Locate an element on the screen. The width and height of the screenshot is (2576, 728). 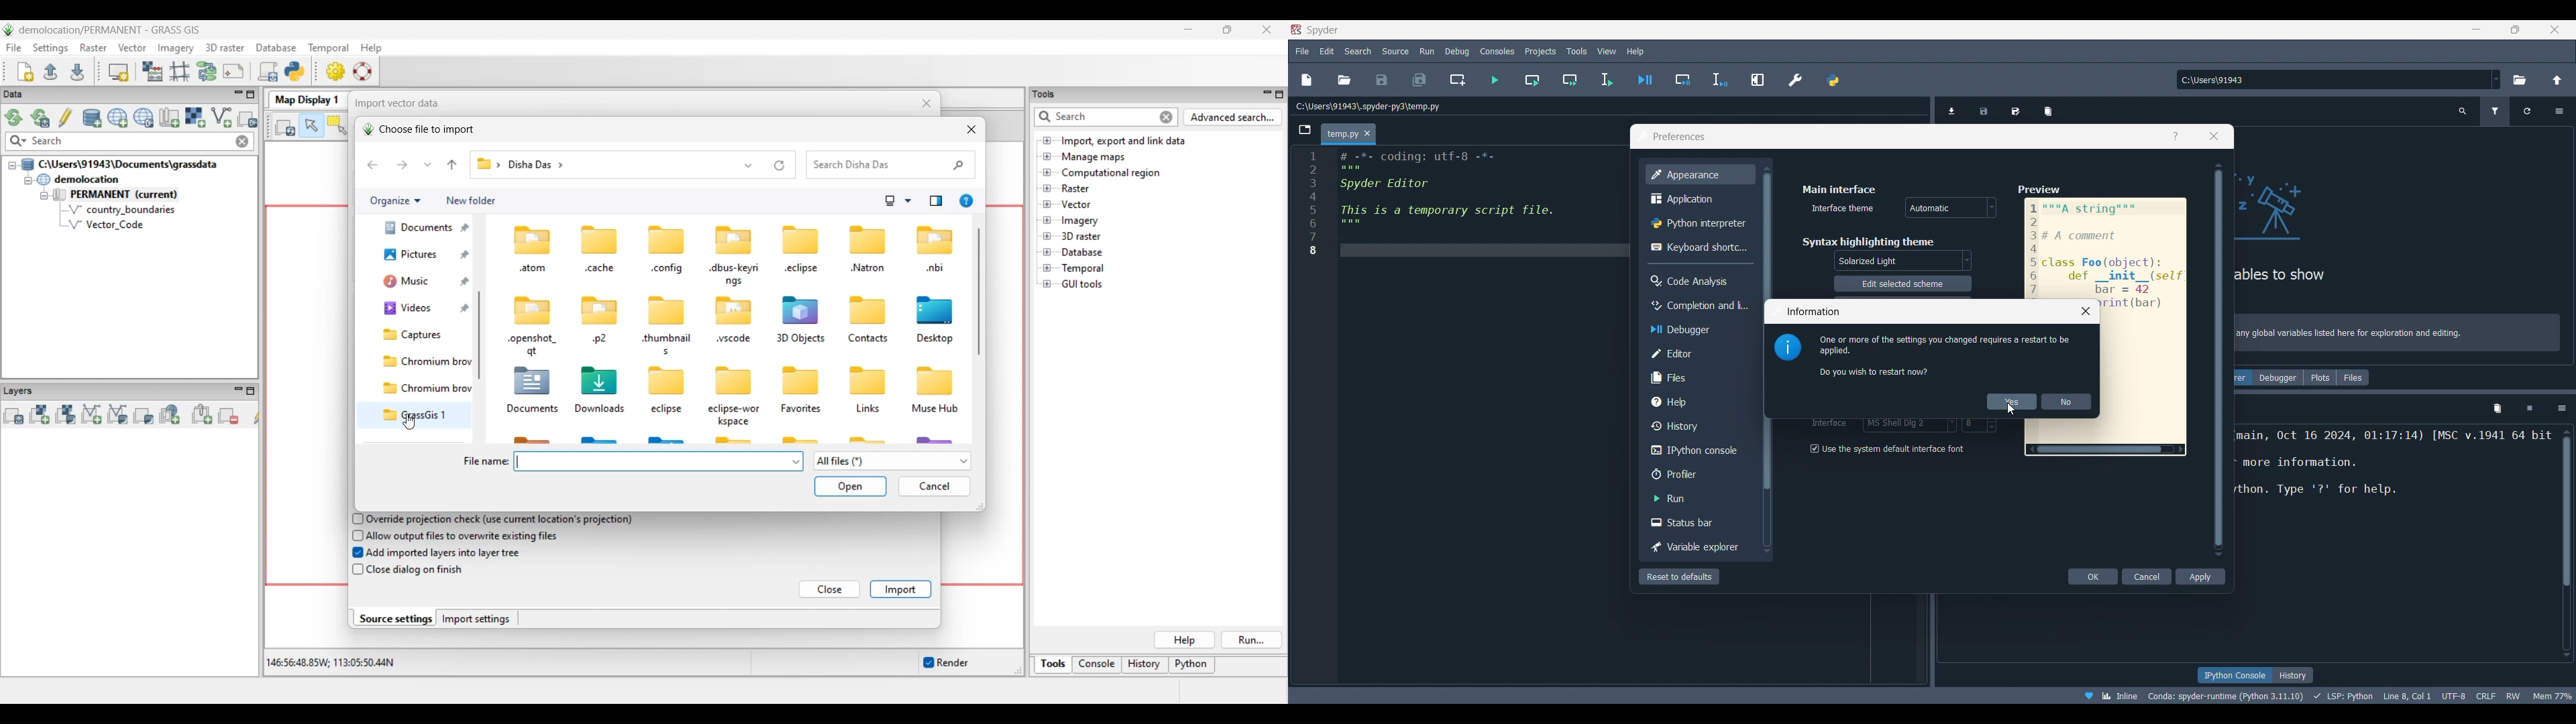
Python interpreter is located at coordinates (1700, 223).